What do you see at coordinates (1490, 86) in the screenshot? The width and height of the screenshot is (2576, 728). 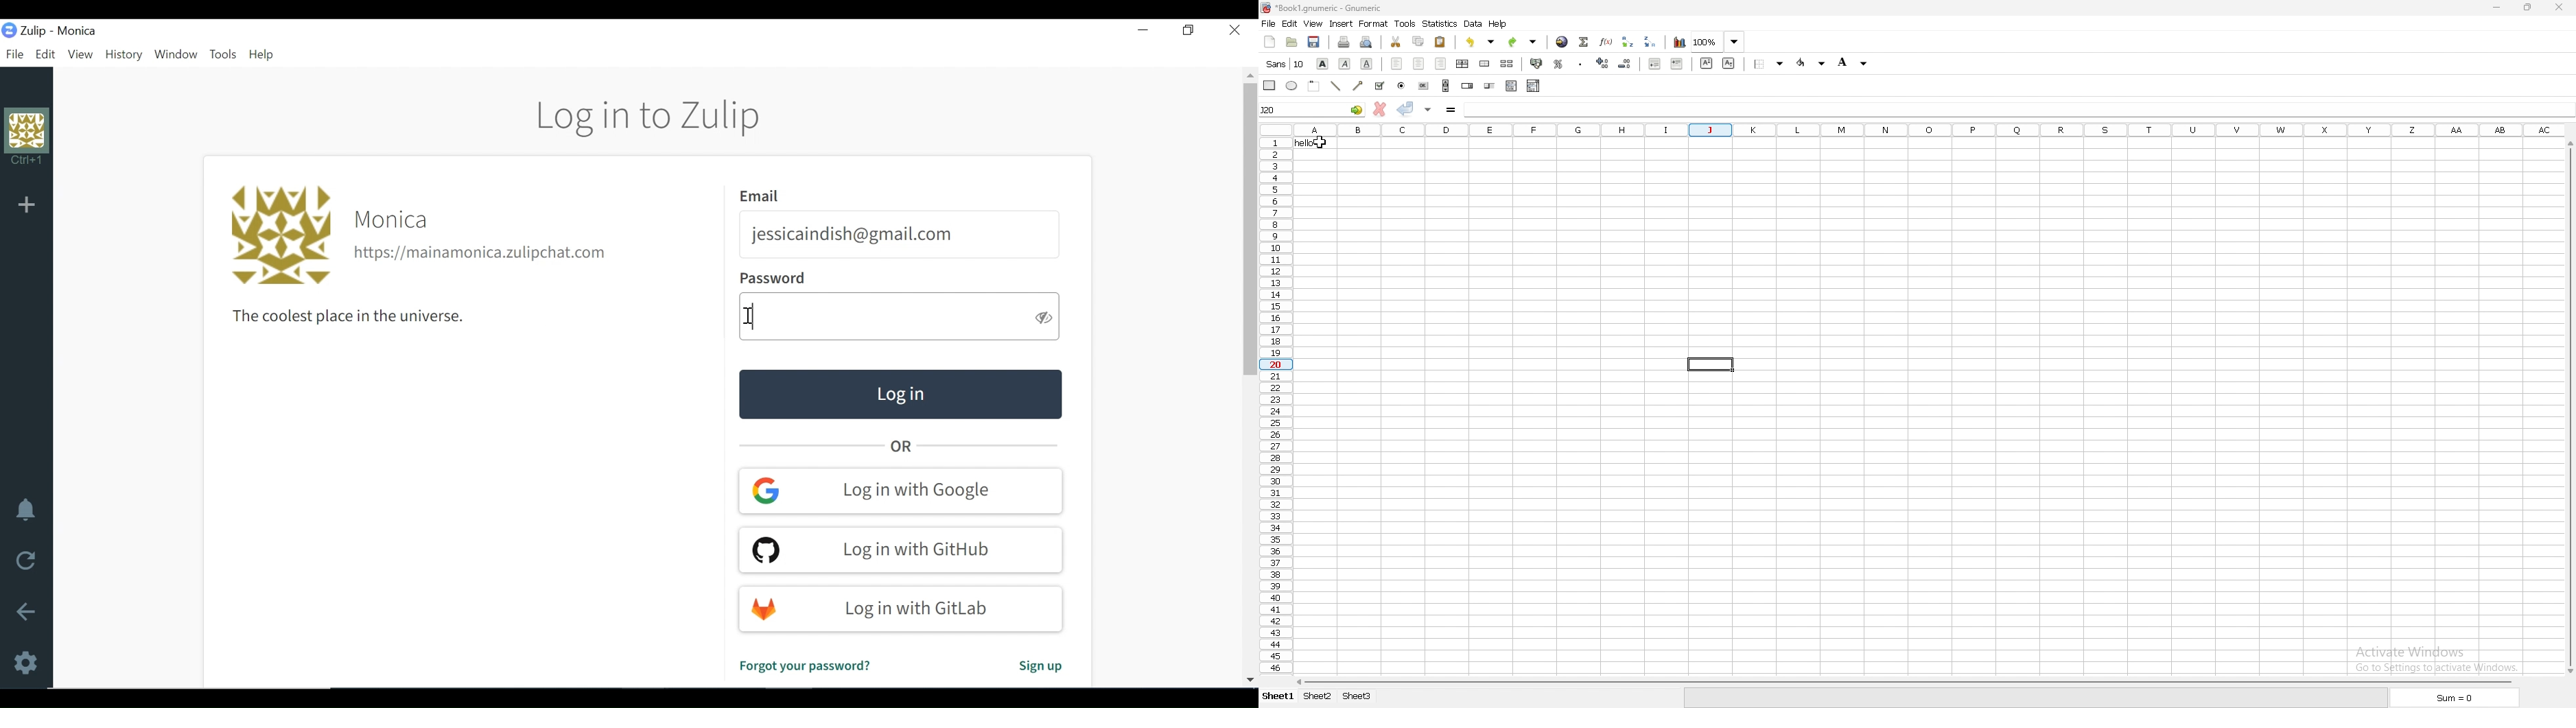 I see `slider` at bounding box center [1490, 86].